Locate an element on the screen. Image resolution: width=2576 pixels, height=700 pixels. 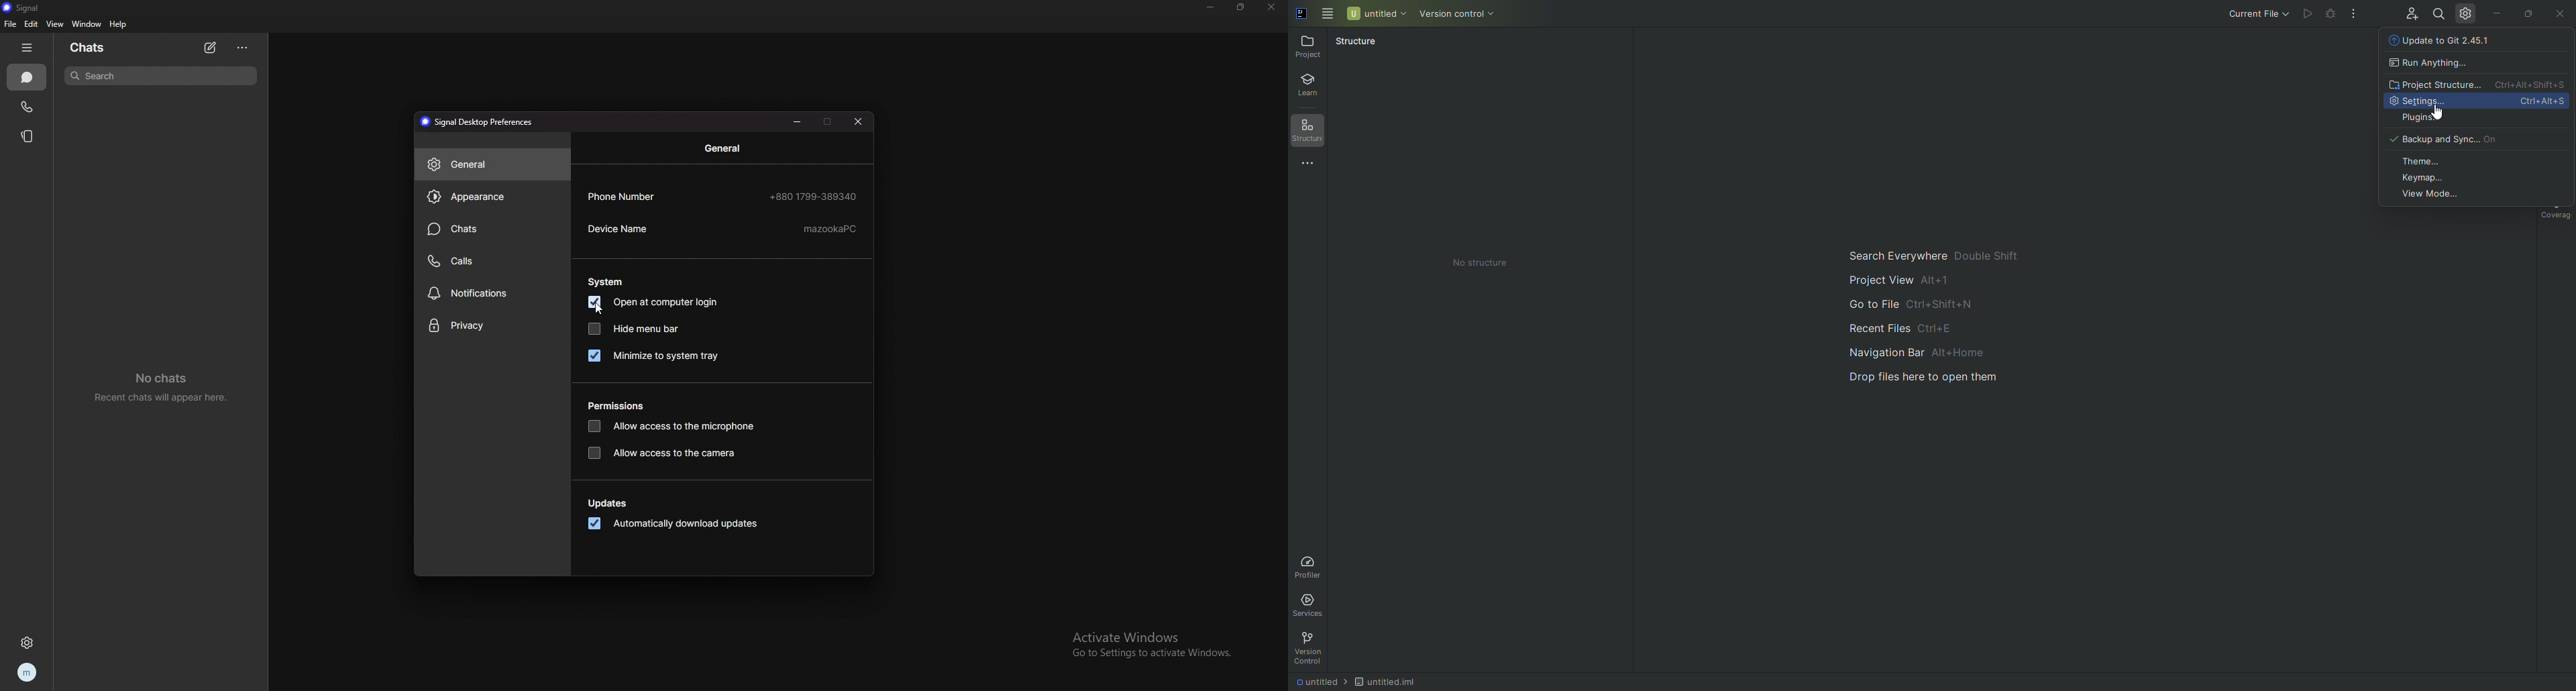
Untitled.iml is located at coordinates (1385, 679).